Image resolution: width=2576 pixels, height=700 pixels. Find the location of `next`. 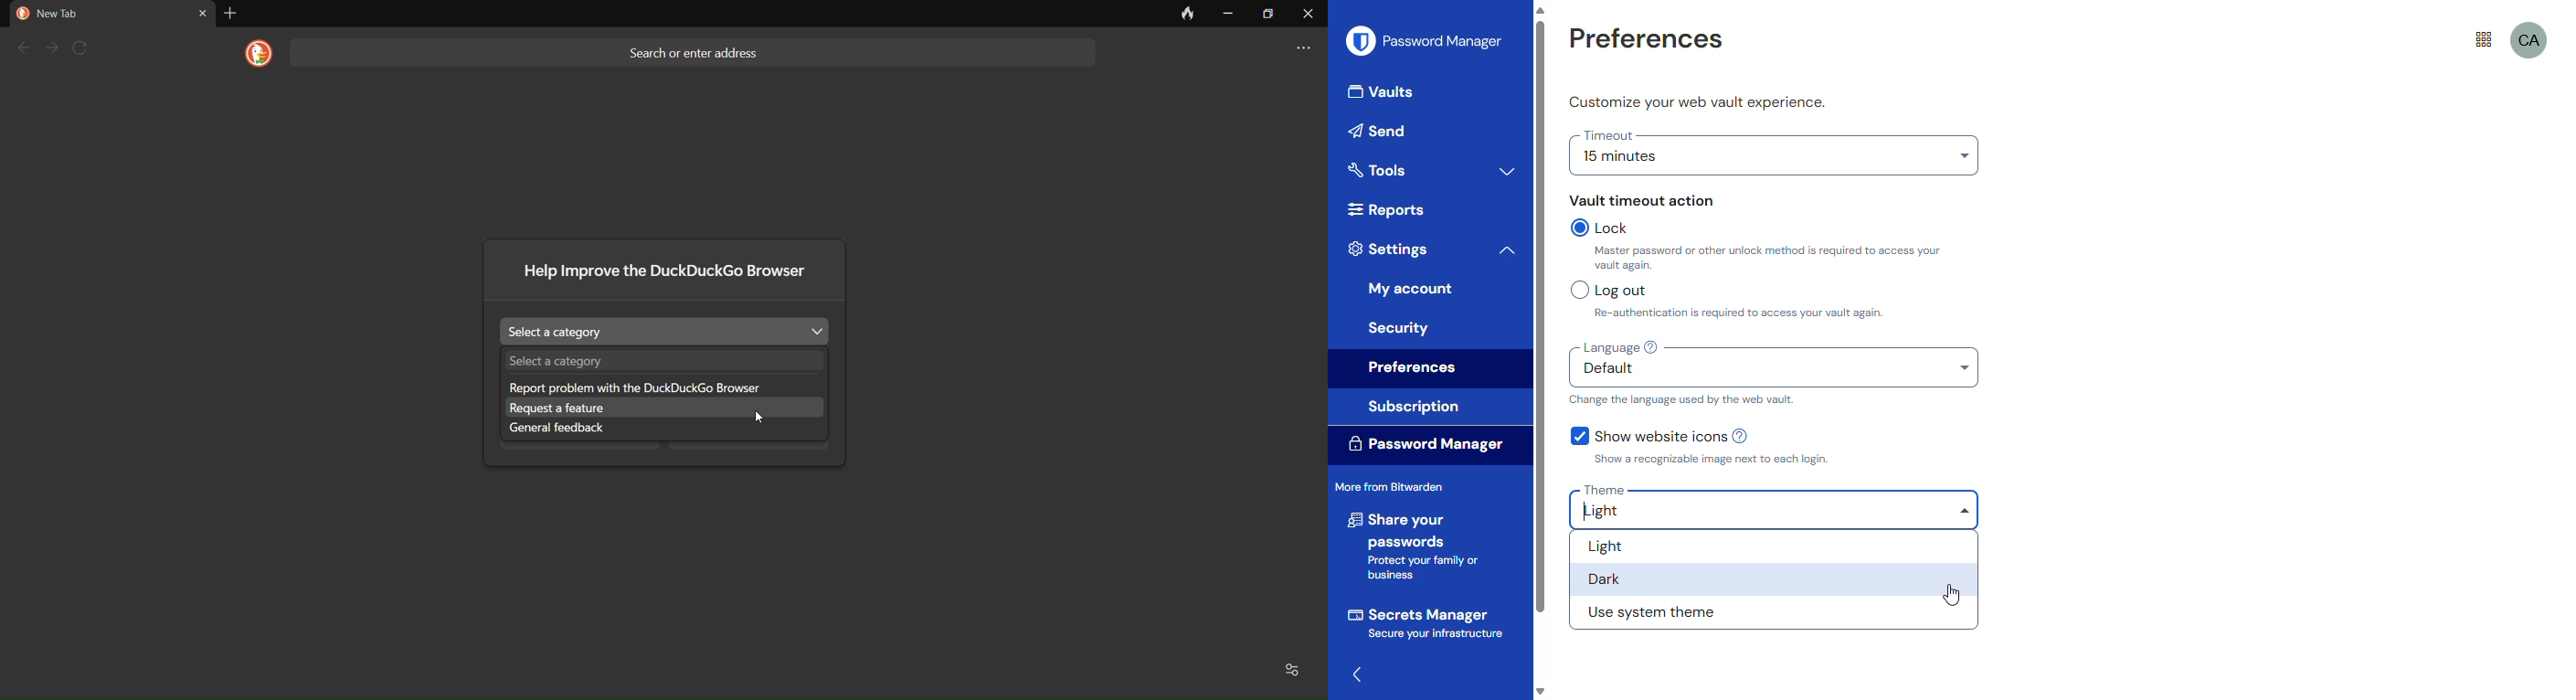

next is located at coordinates (53, 48).